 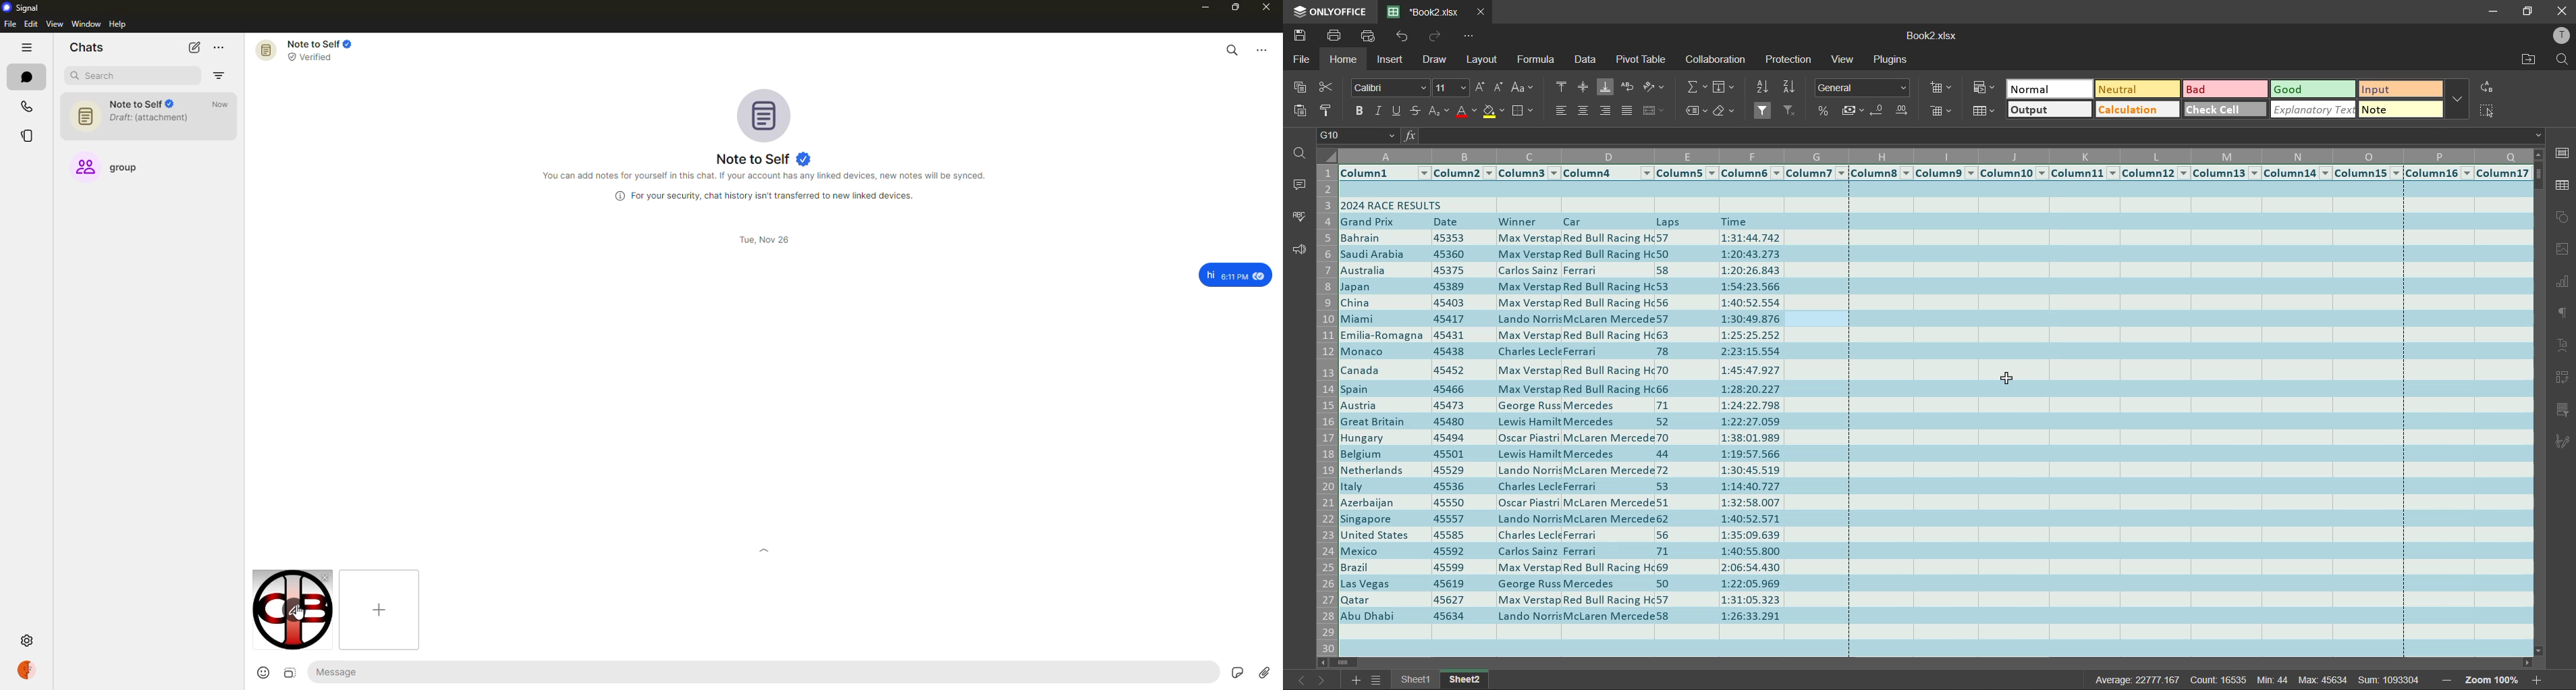 What do you see at coordinates (2530, 10) in the screenshot?
I see `maximize` at bounding box center [2530, 10].